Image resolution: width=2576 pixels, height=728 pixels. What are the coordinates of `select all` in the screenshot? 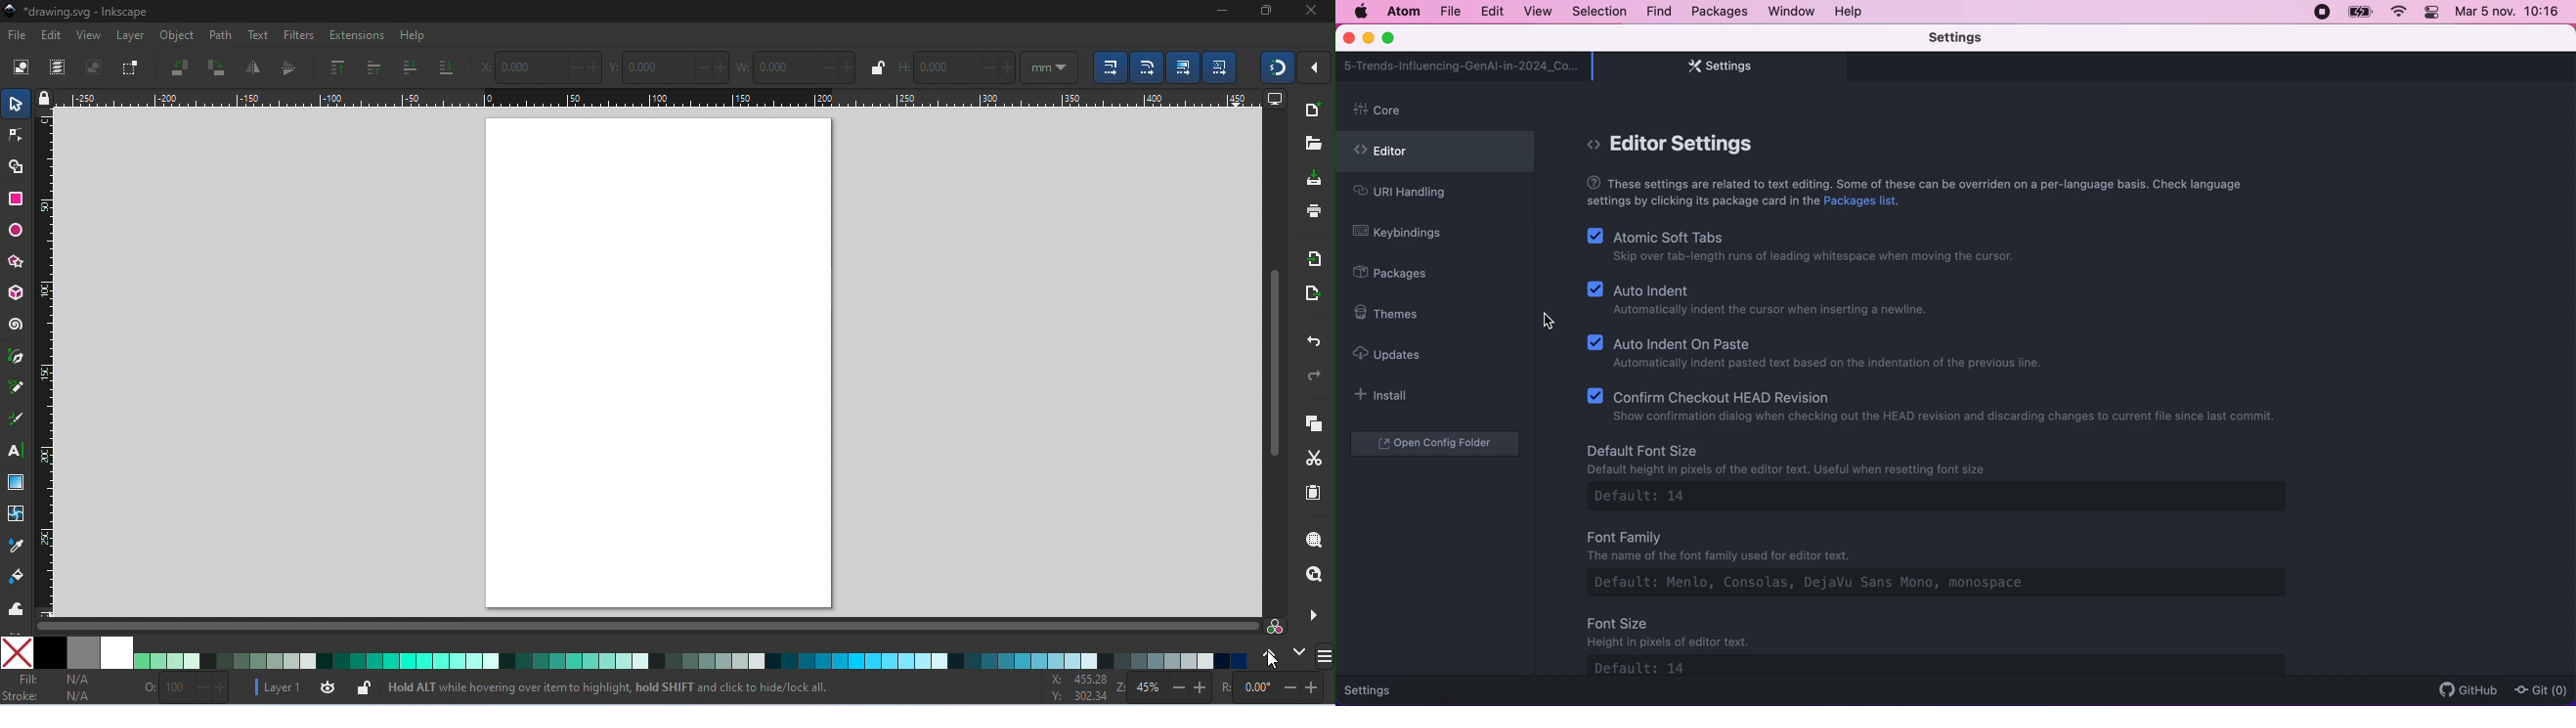 It's located at (22, 67).